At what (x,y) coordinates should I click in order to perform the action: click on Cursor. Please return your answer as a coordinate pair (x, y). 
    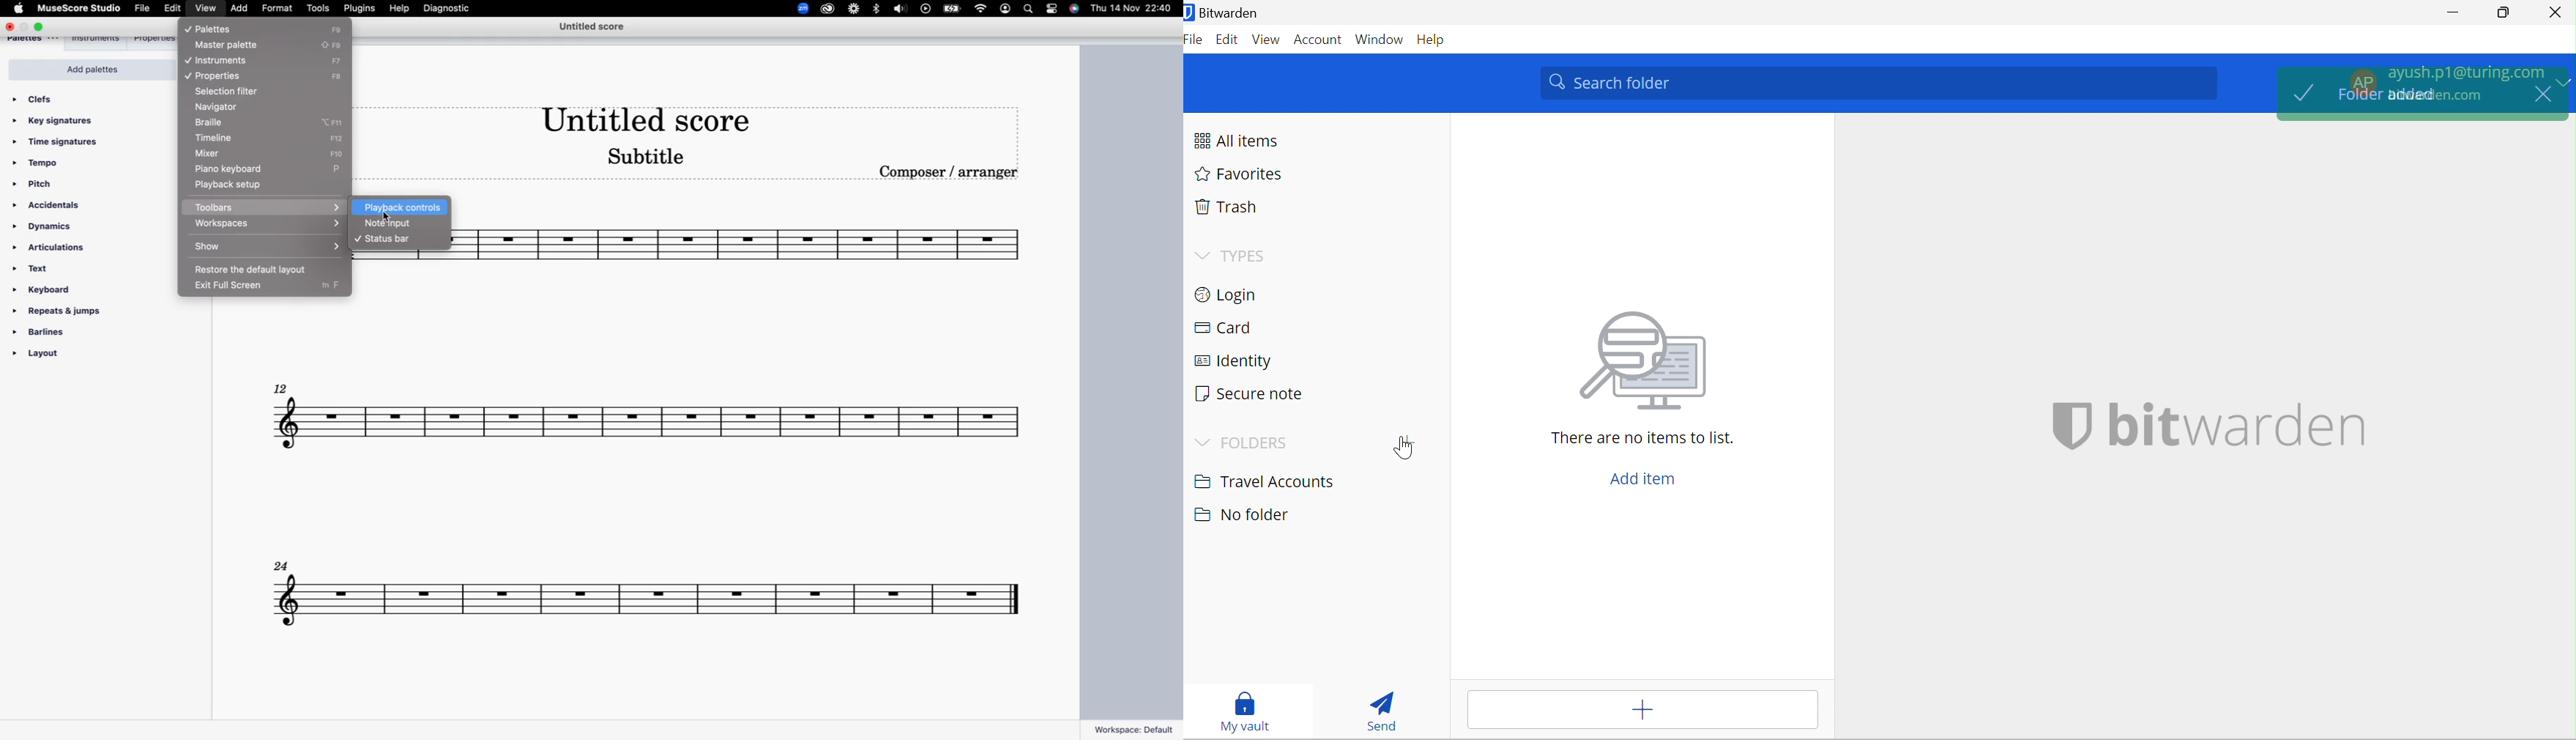
    Looking at the image, I should click on (1404, 448).